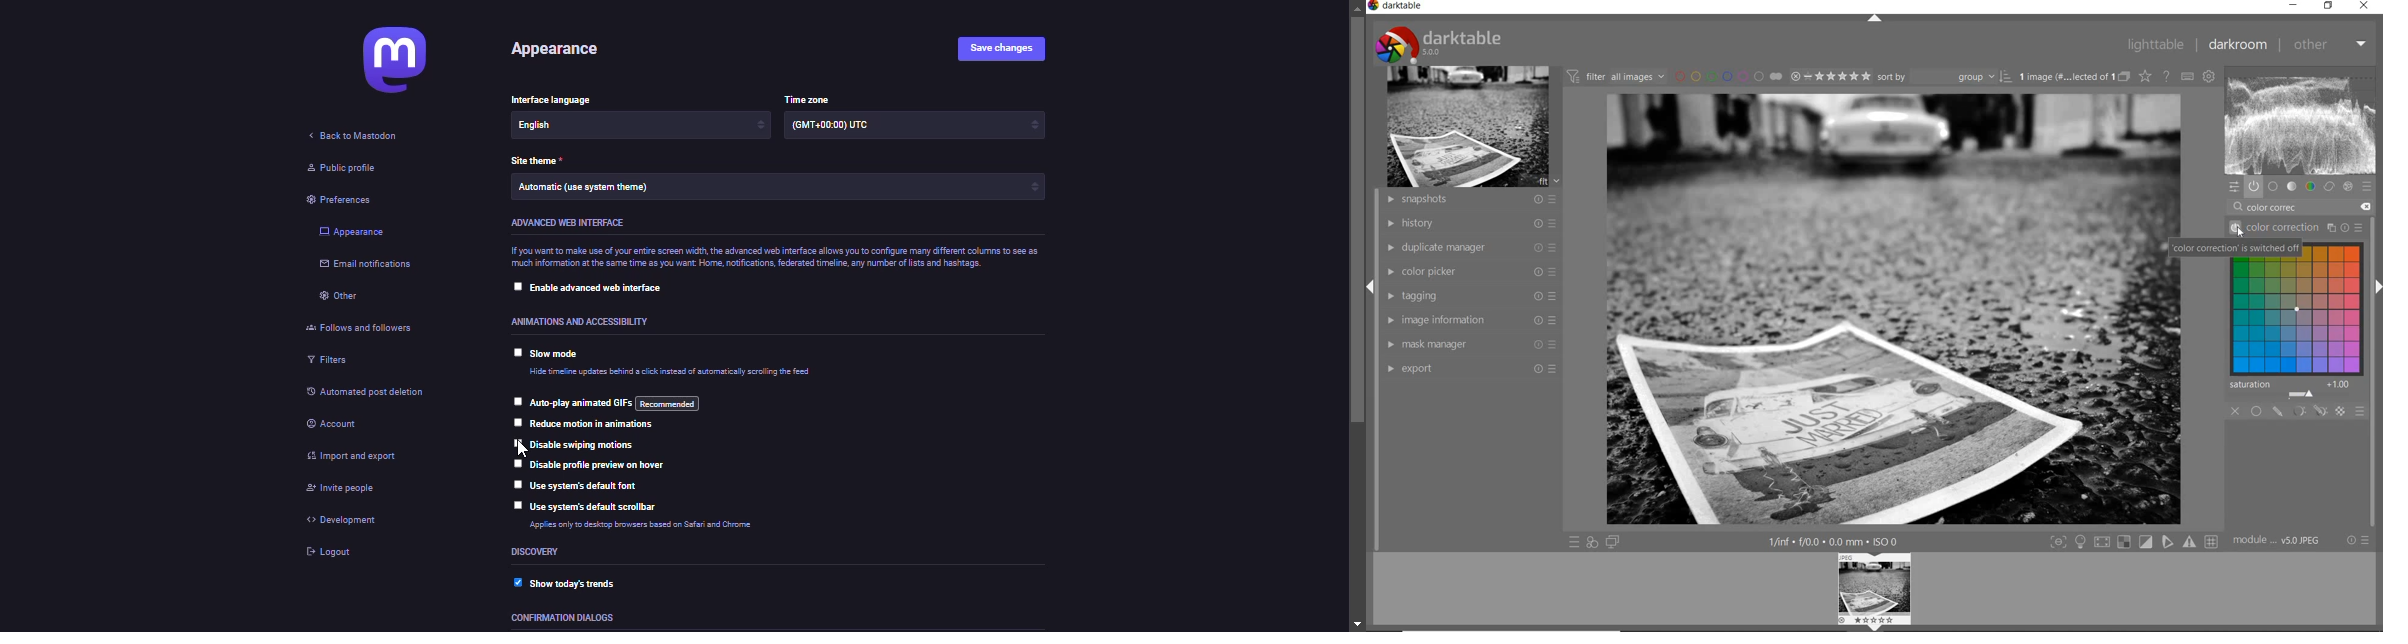 Image resolution: width=2408 pixels, height=644 pixels. I want to click on cursor, so click(2238, 233).